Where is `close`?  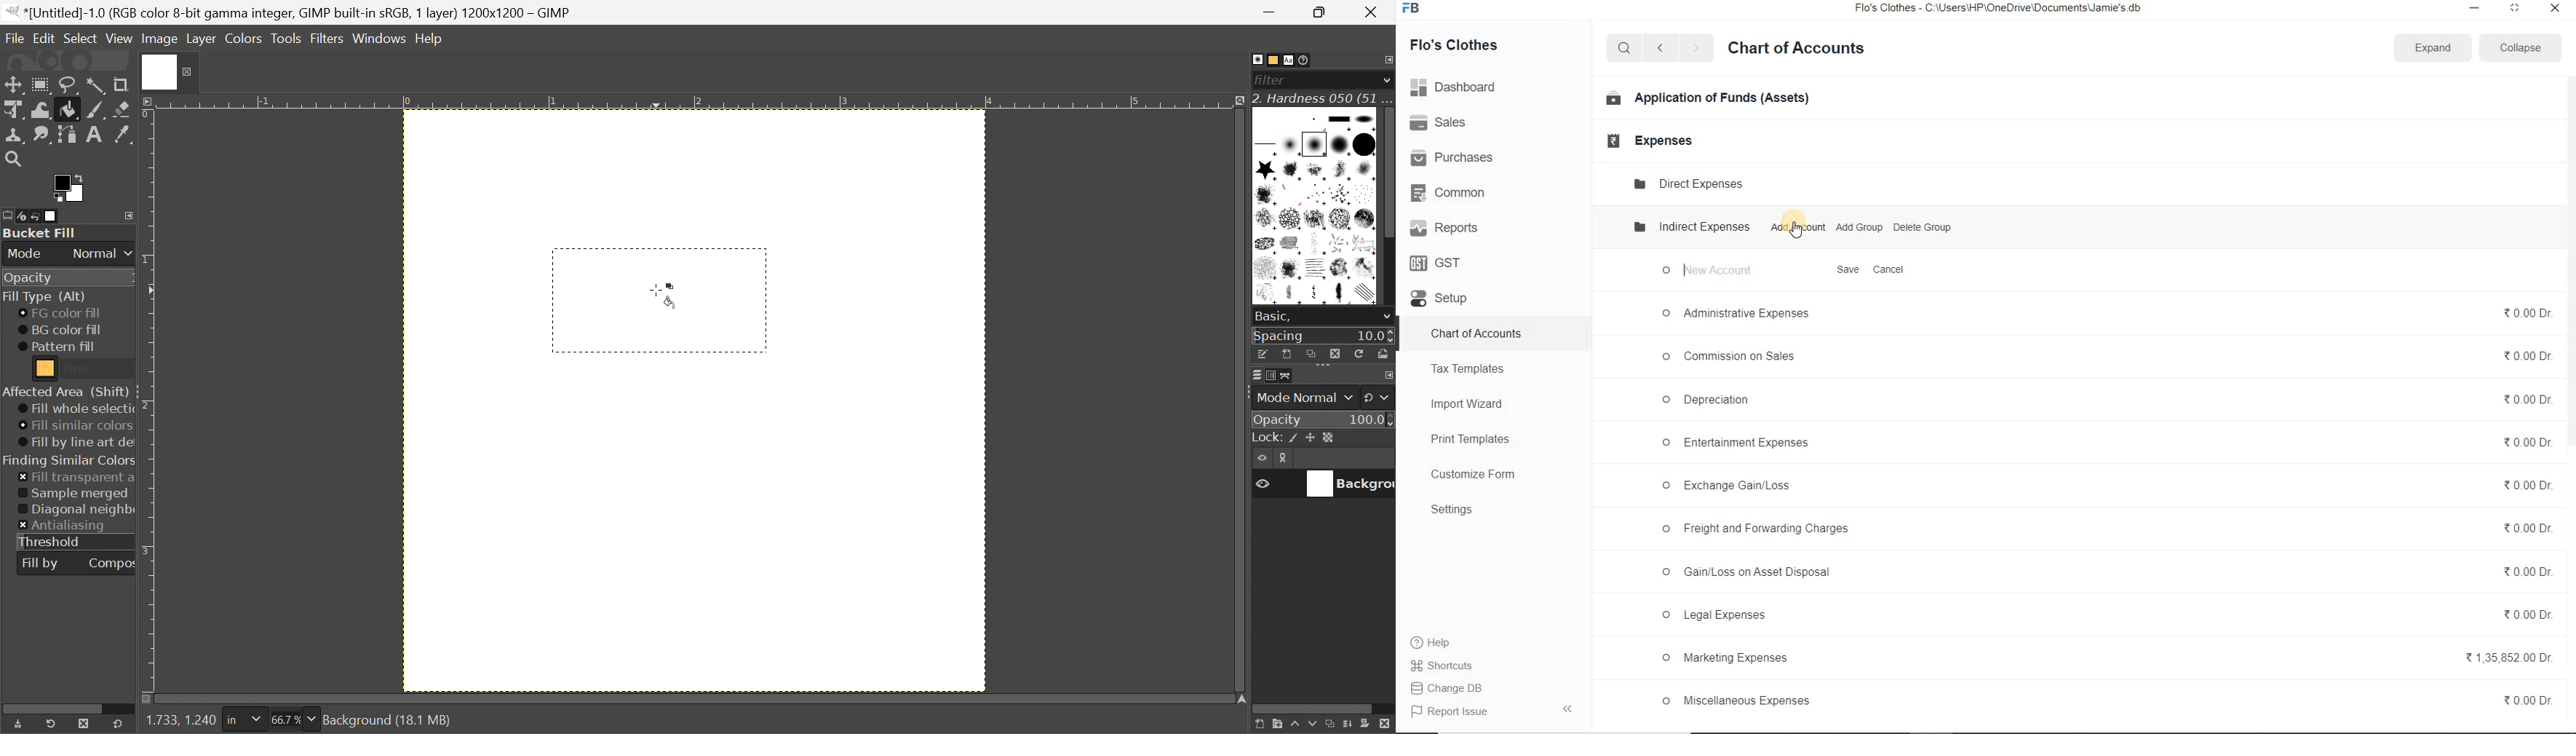
close is located at coordinates (2553, 11).